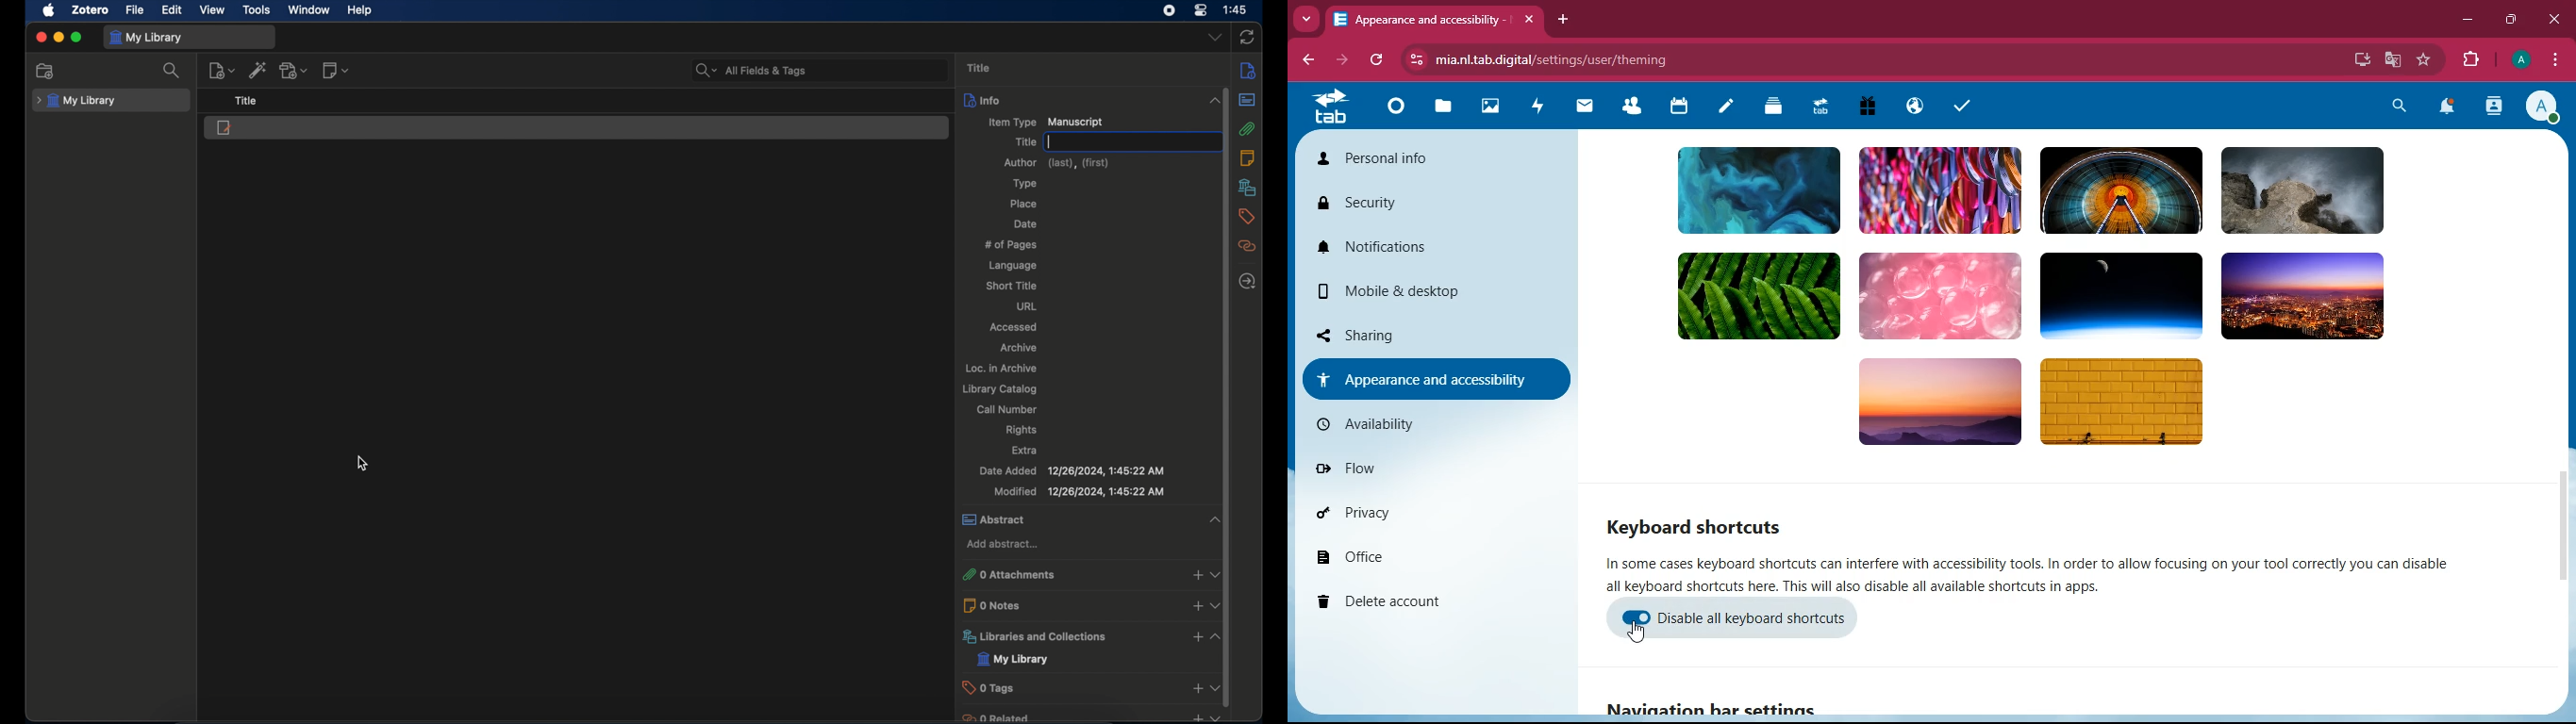  I want to click on help, so click(360, 10).